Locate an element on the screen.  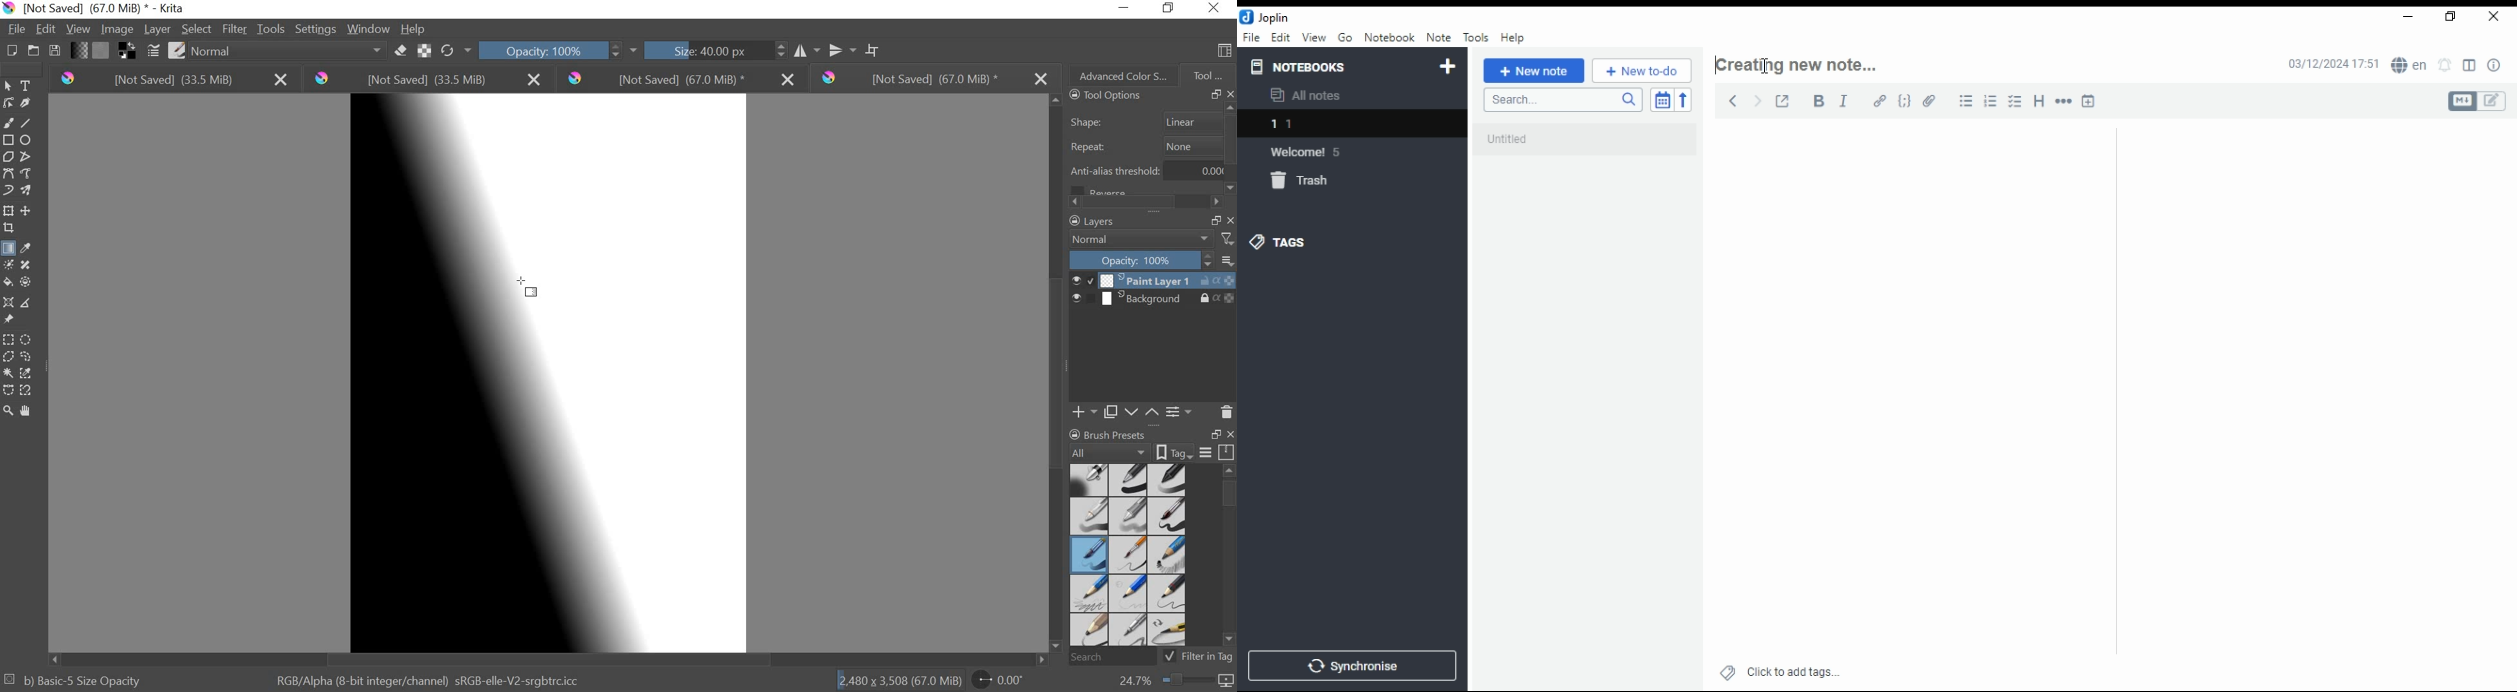
magnetic selection is located at coordinates (28, 390).